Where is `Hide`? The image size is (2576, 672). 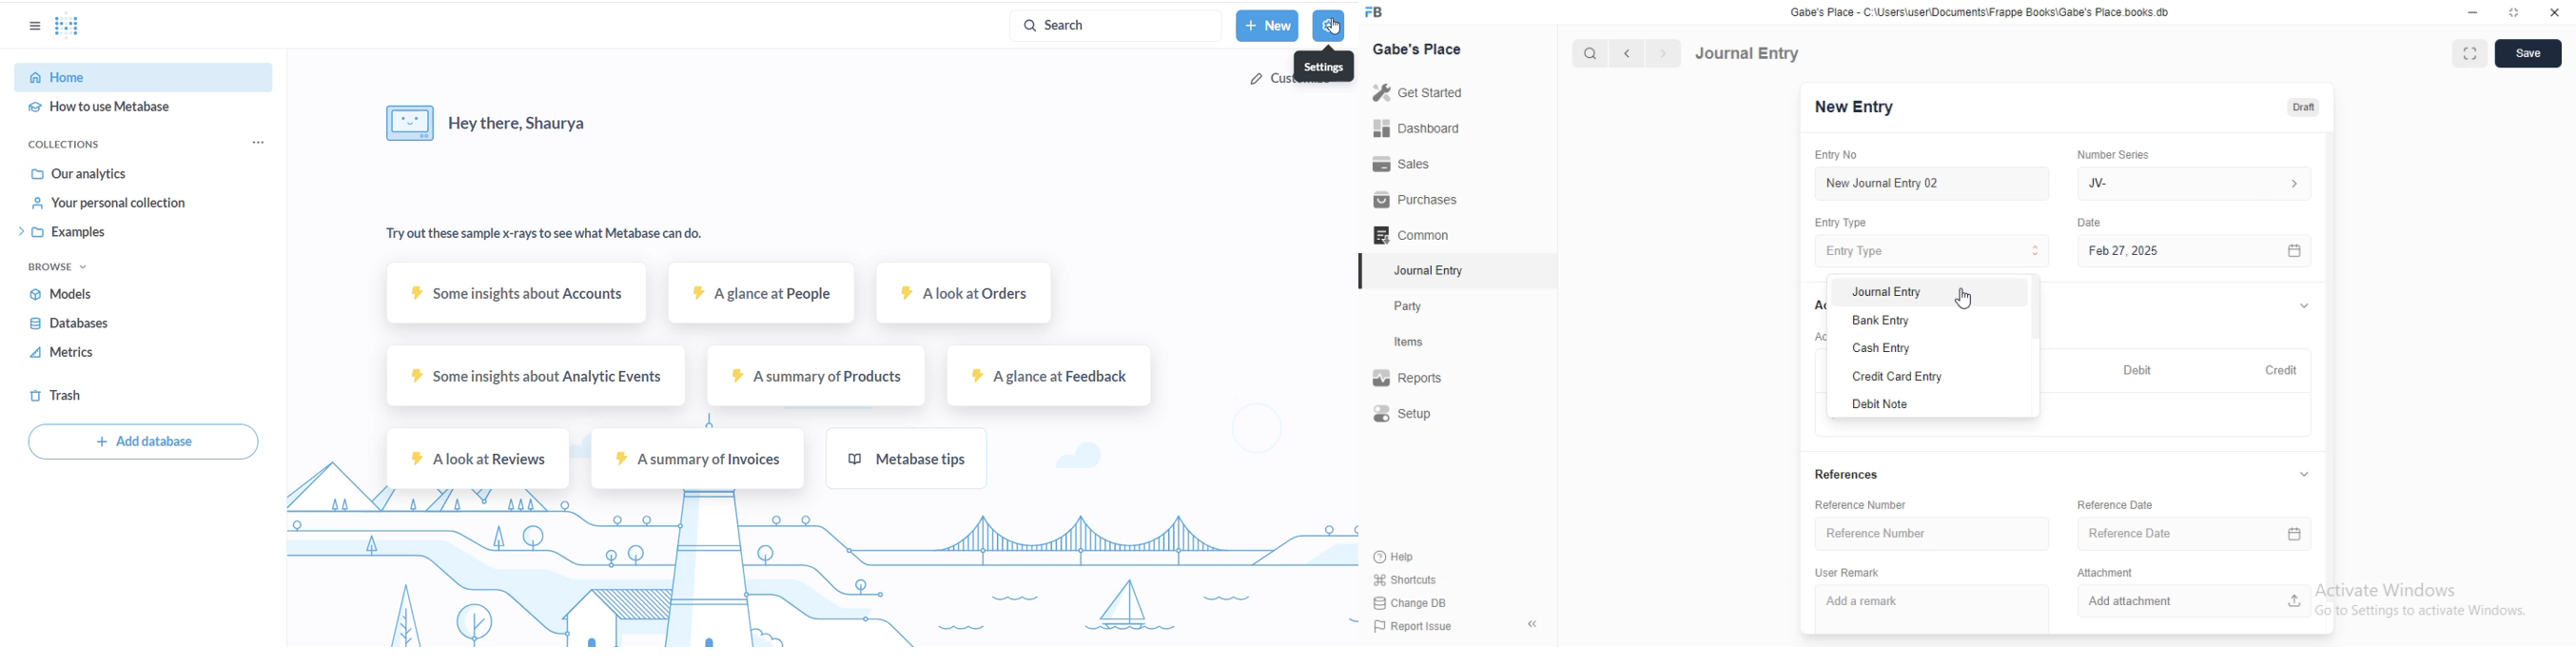 Hide is located at coordinates (2305, 304).